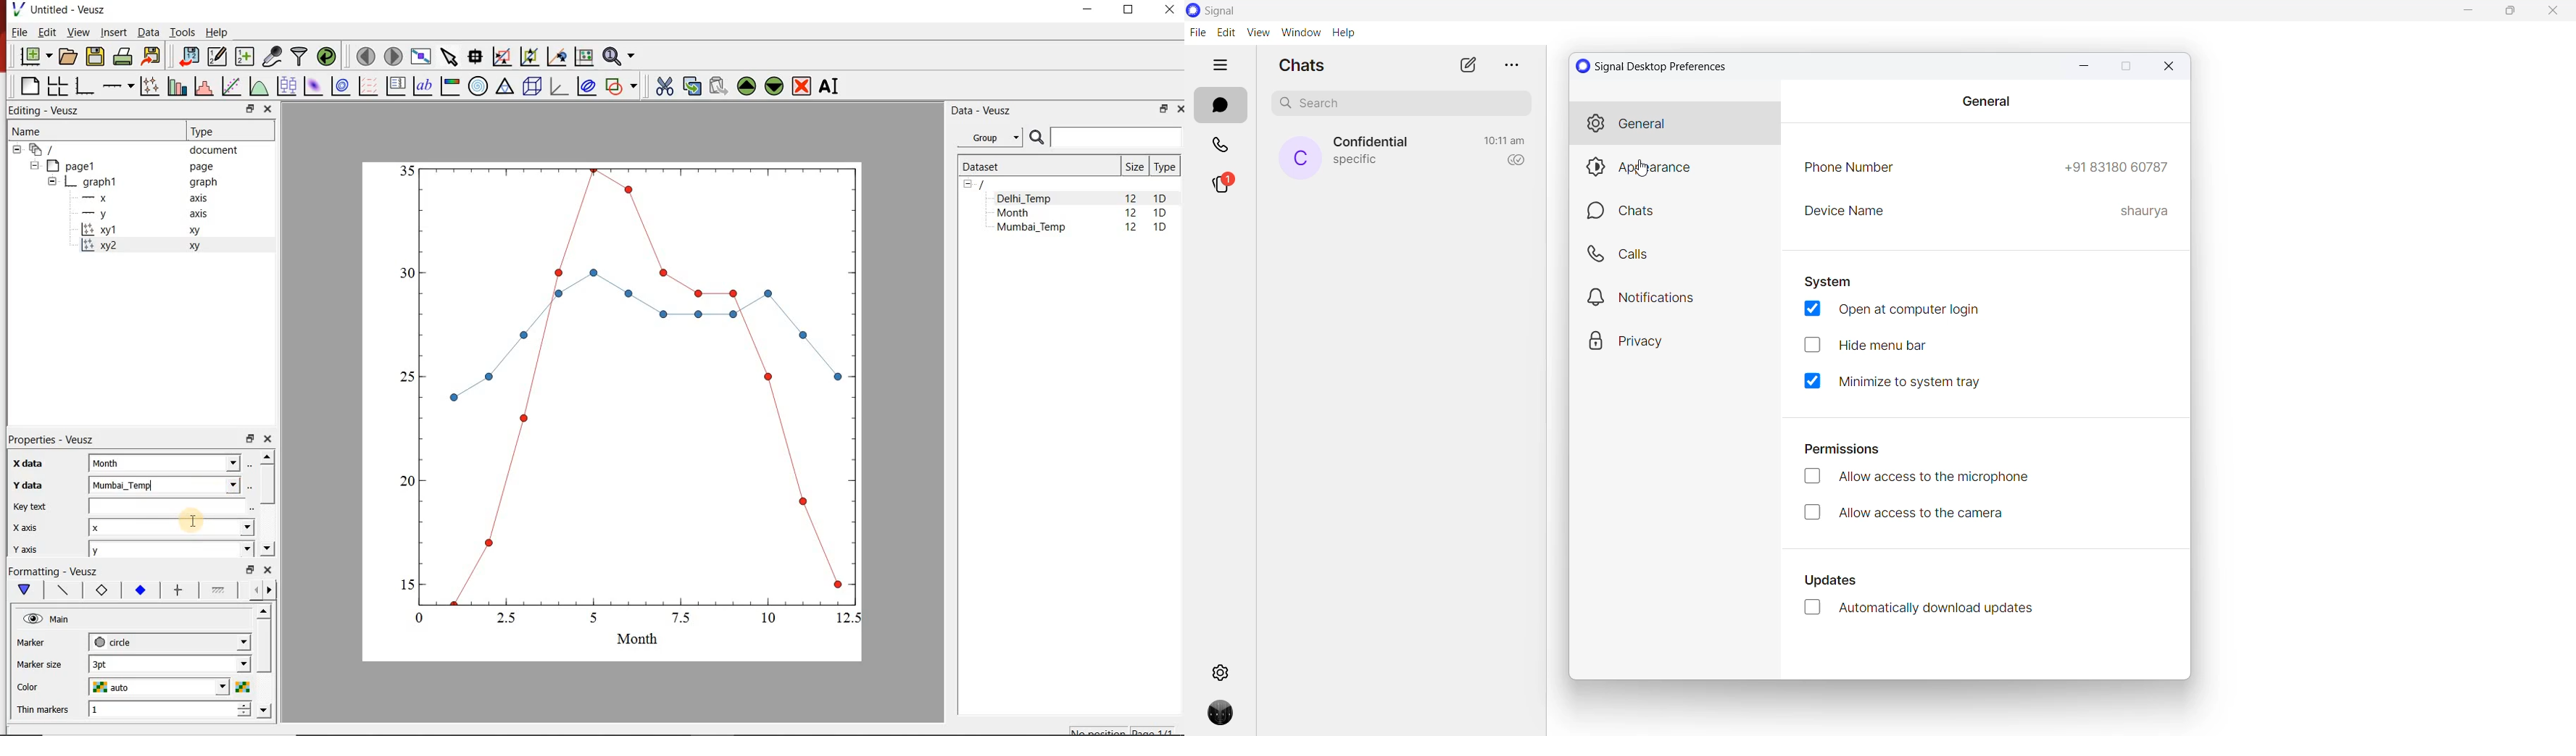  I want to click on permissions, so click(1852, 448).